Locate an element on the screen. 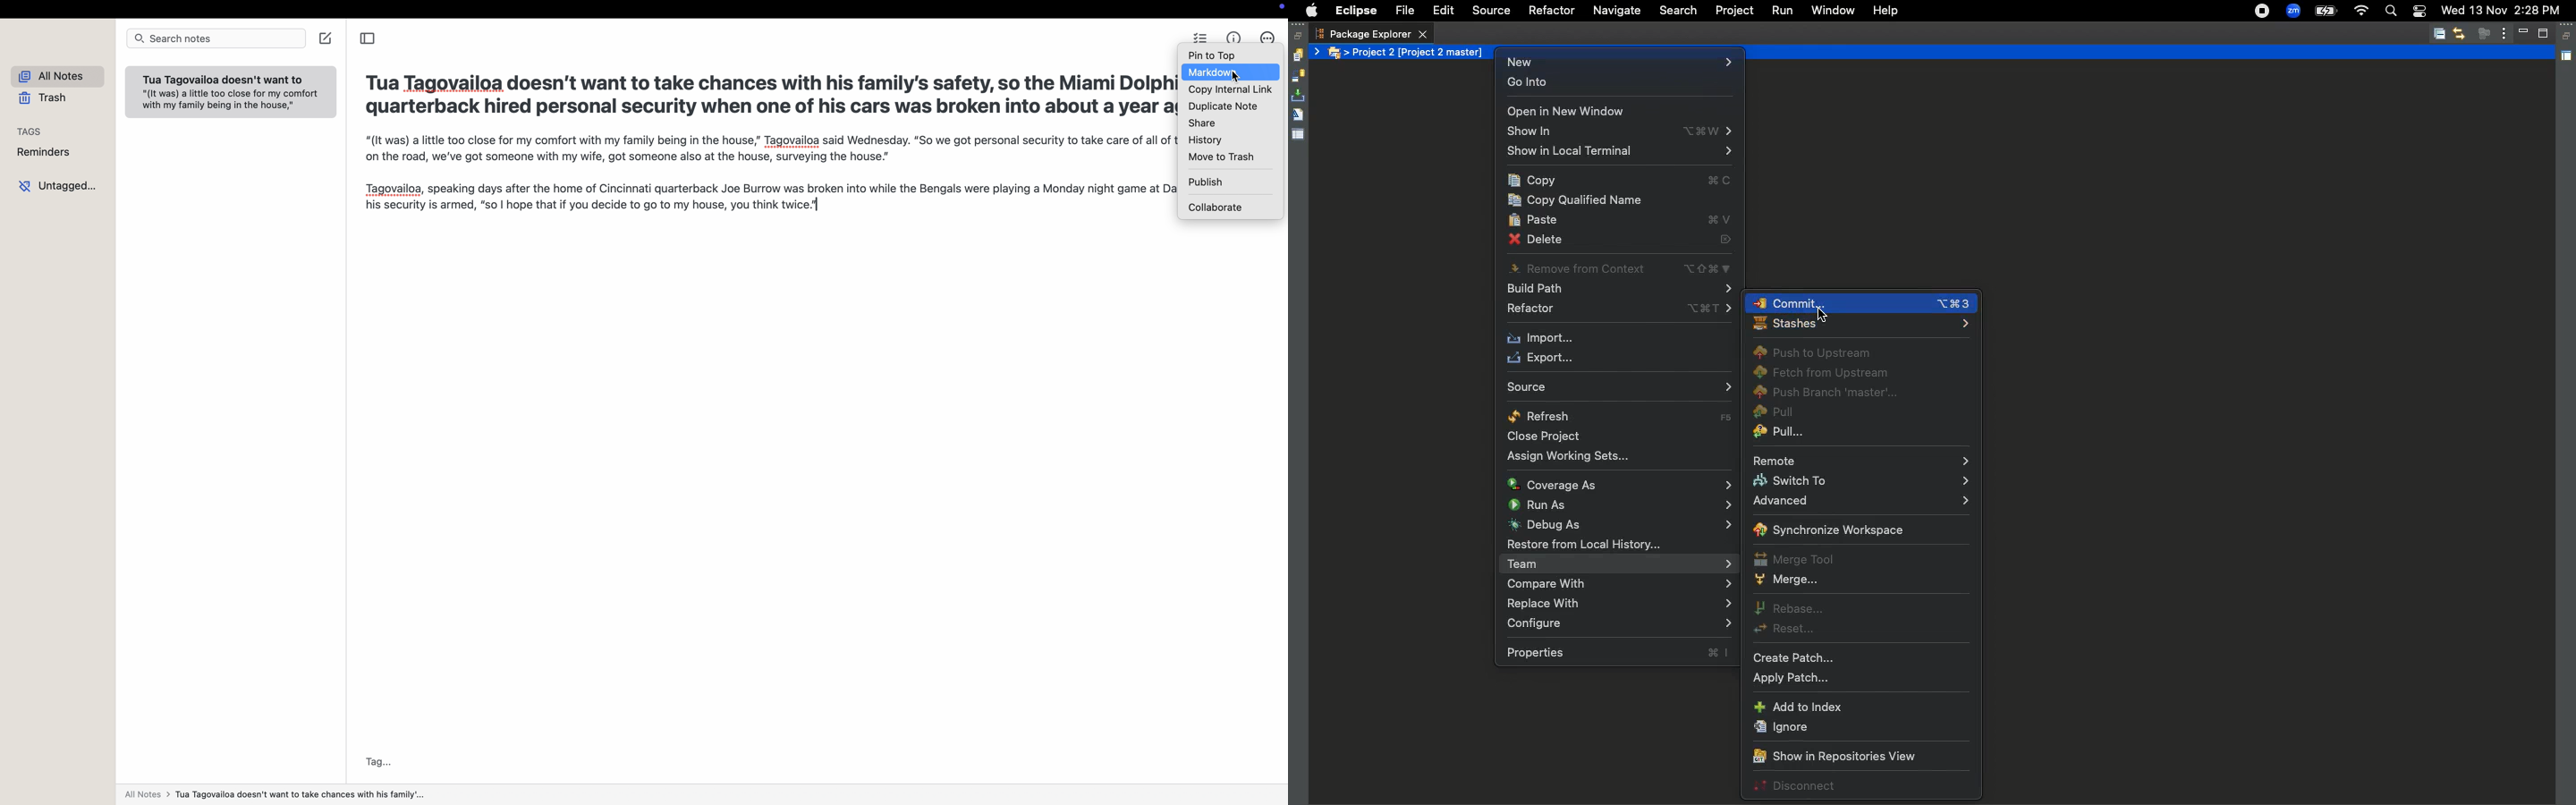 The image size is (2576, 812). Wed 13 Nov 2:28 PM is located at coordinates (2500, 9).